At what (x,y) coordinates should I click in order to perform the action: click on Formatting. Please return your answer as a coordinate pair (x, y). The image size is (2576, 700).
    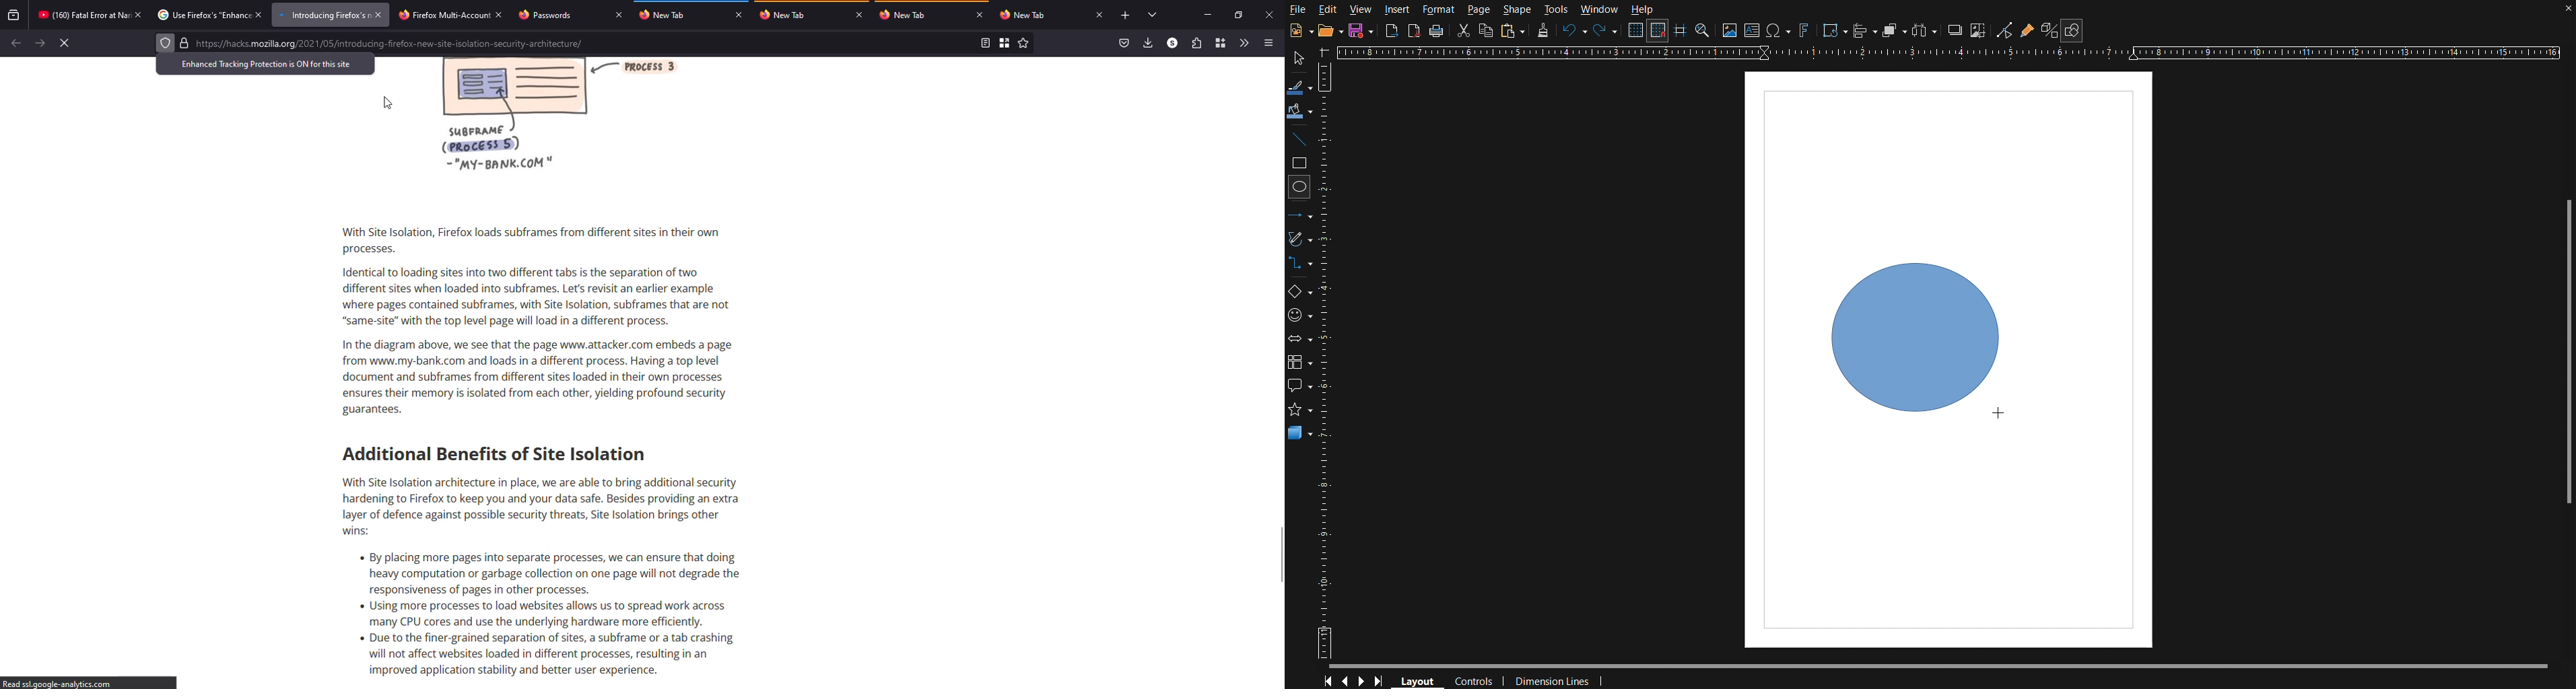
    Looking at the image, I should click on (1543, 32).